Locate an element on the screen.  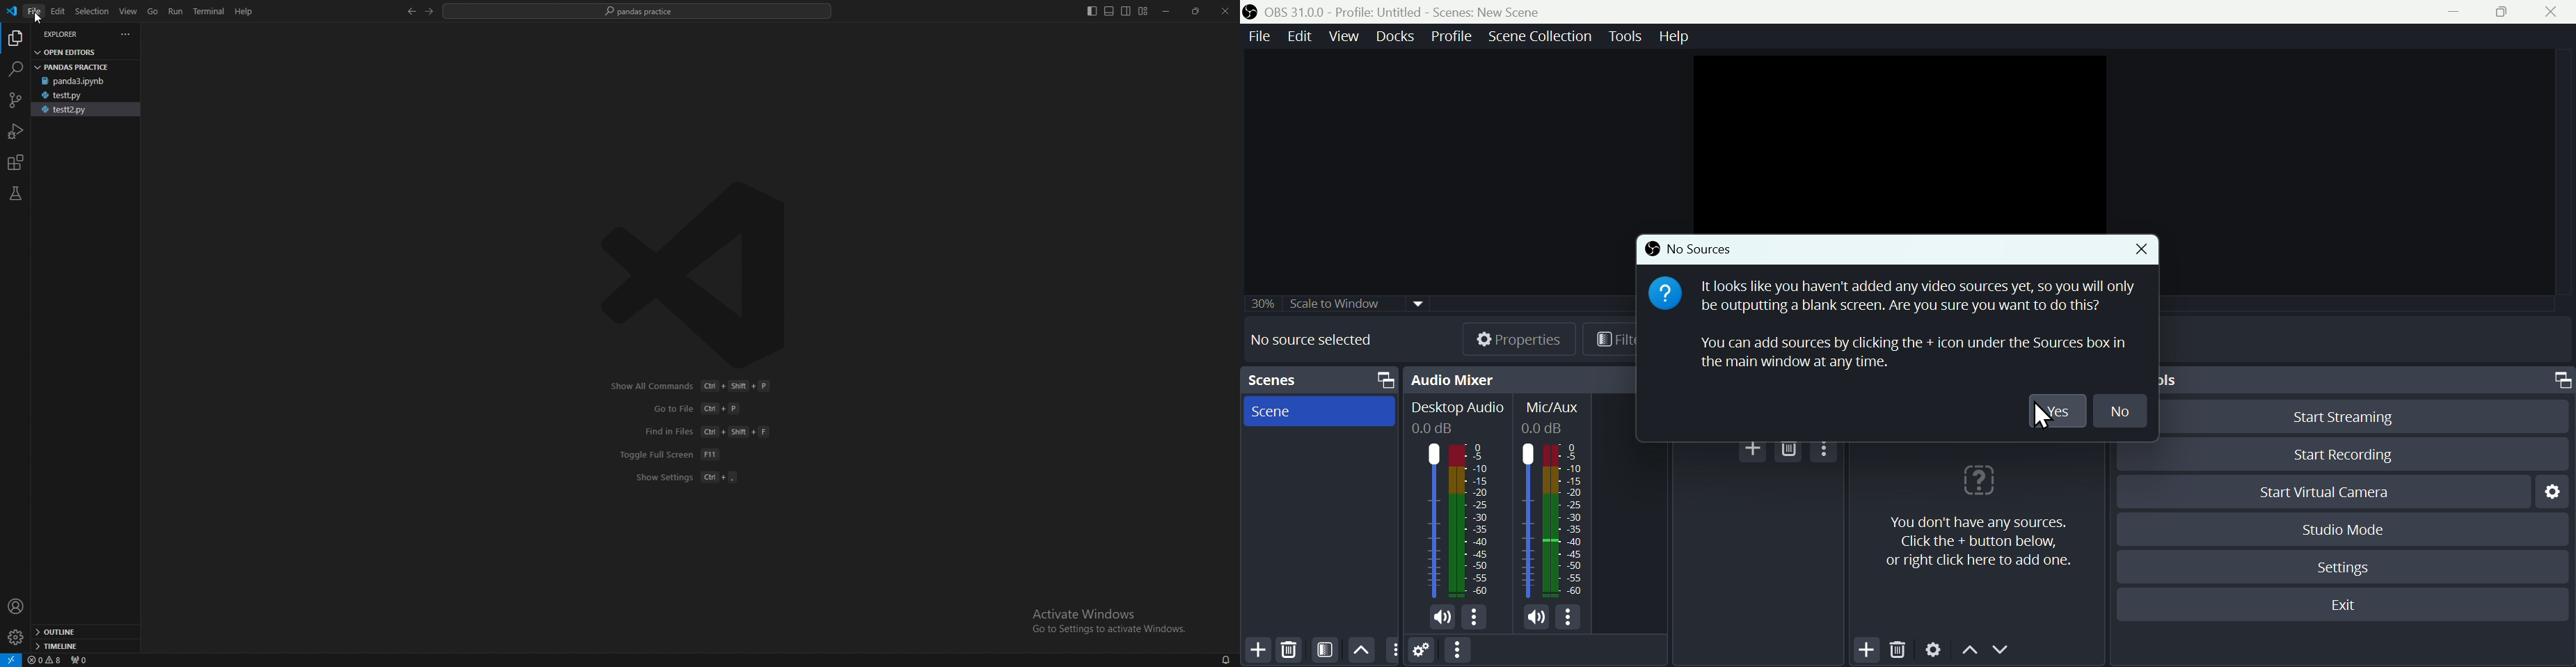
View is located at coordinates (1344, 40).